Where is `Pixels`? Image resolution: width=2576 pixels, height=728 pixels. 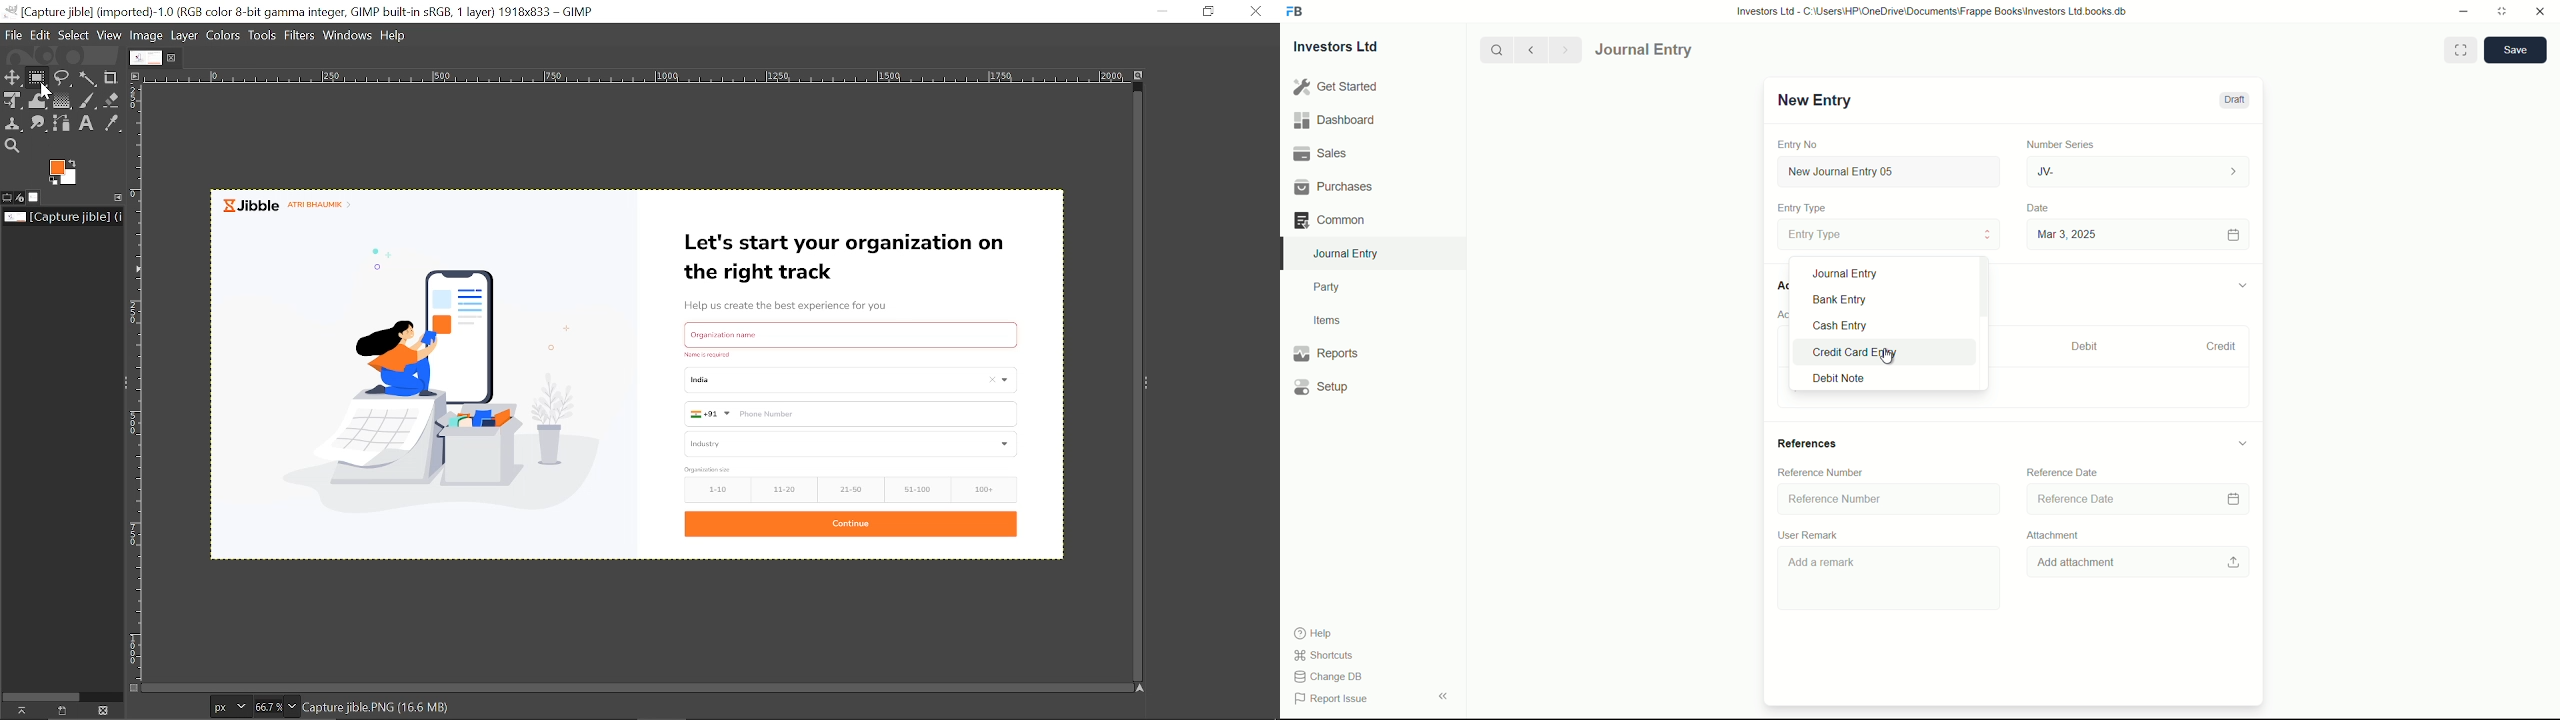
Pixels is located at coordinates (227, 708).